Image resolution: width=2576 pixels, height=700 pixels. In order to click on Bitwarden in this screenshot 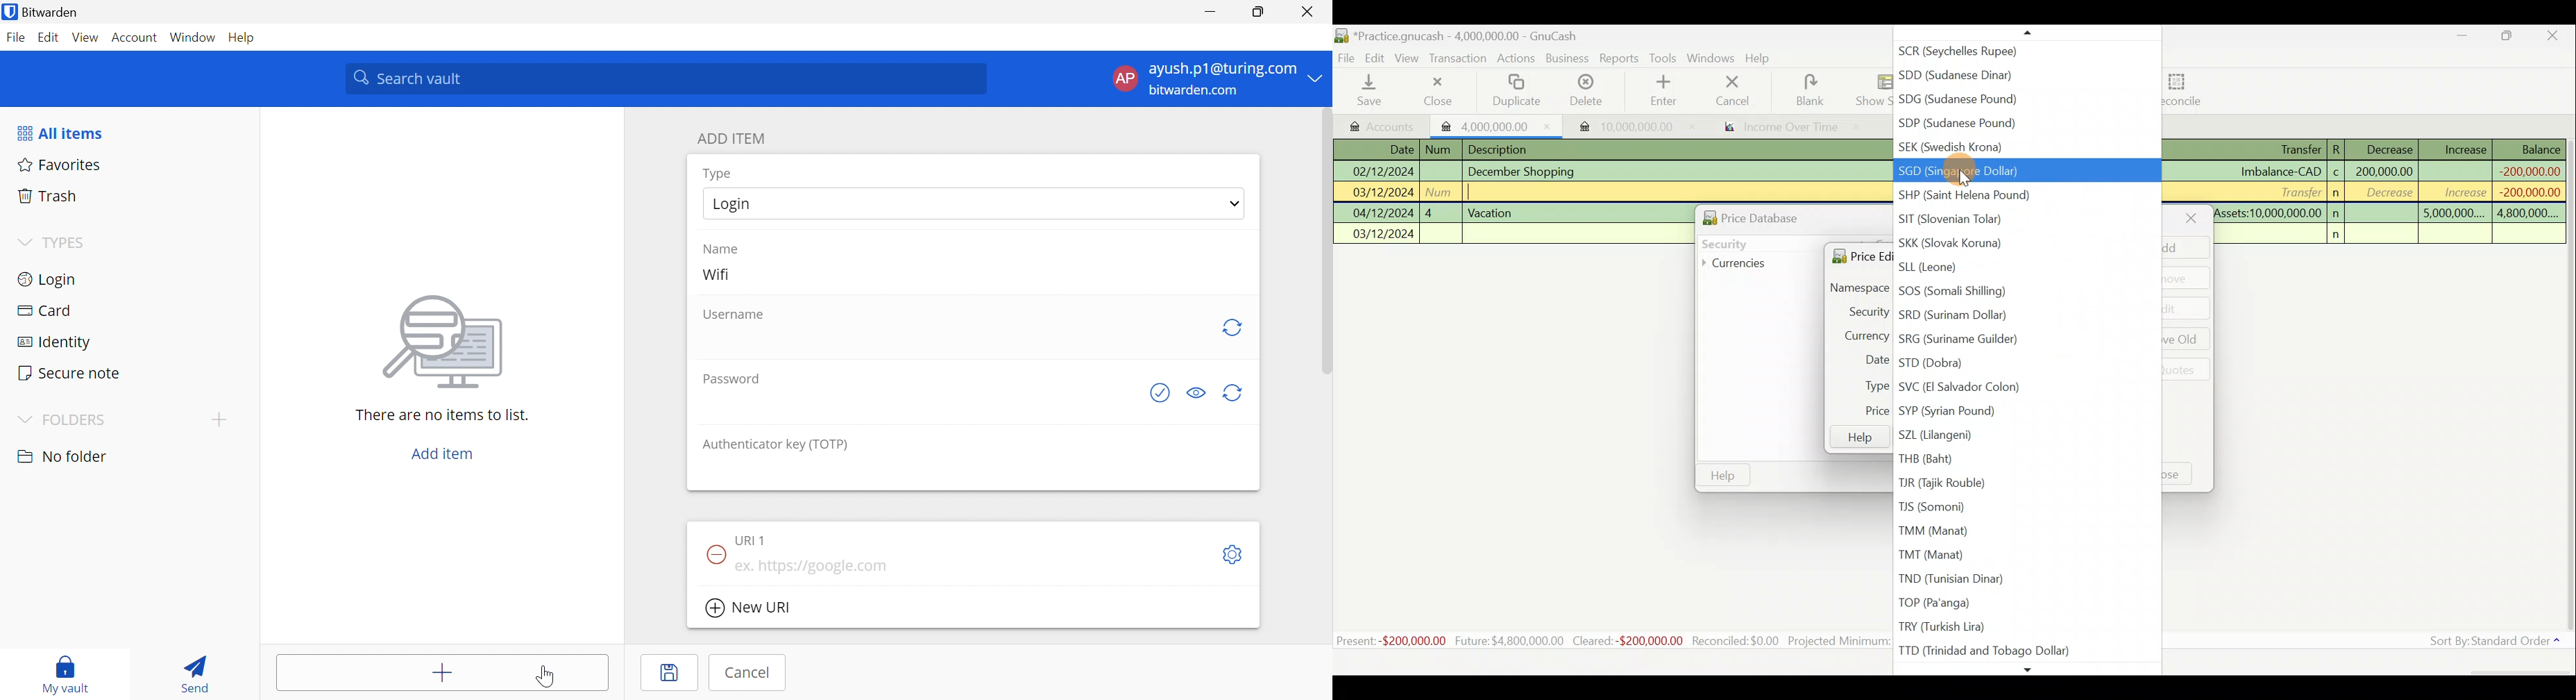, I will do `click(42, 12)`.